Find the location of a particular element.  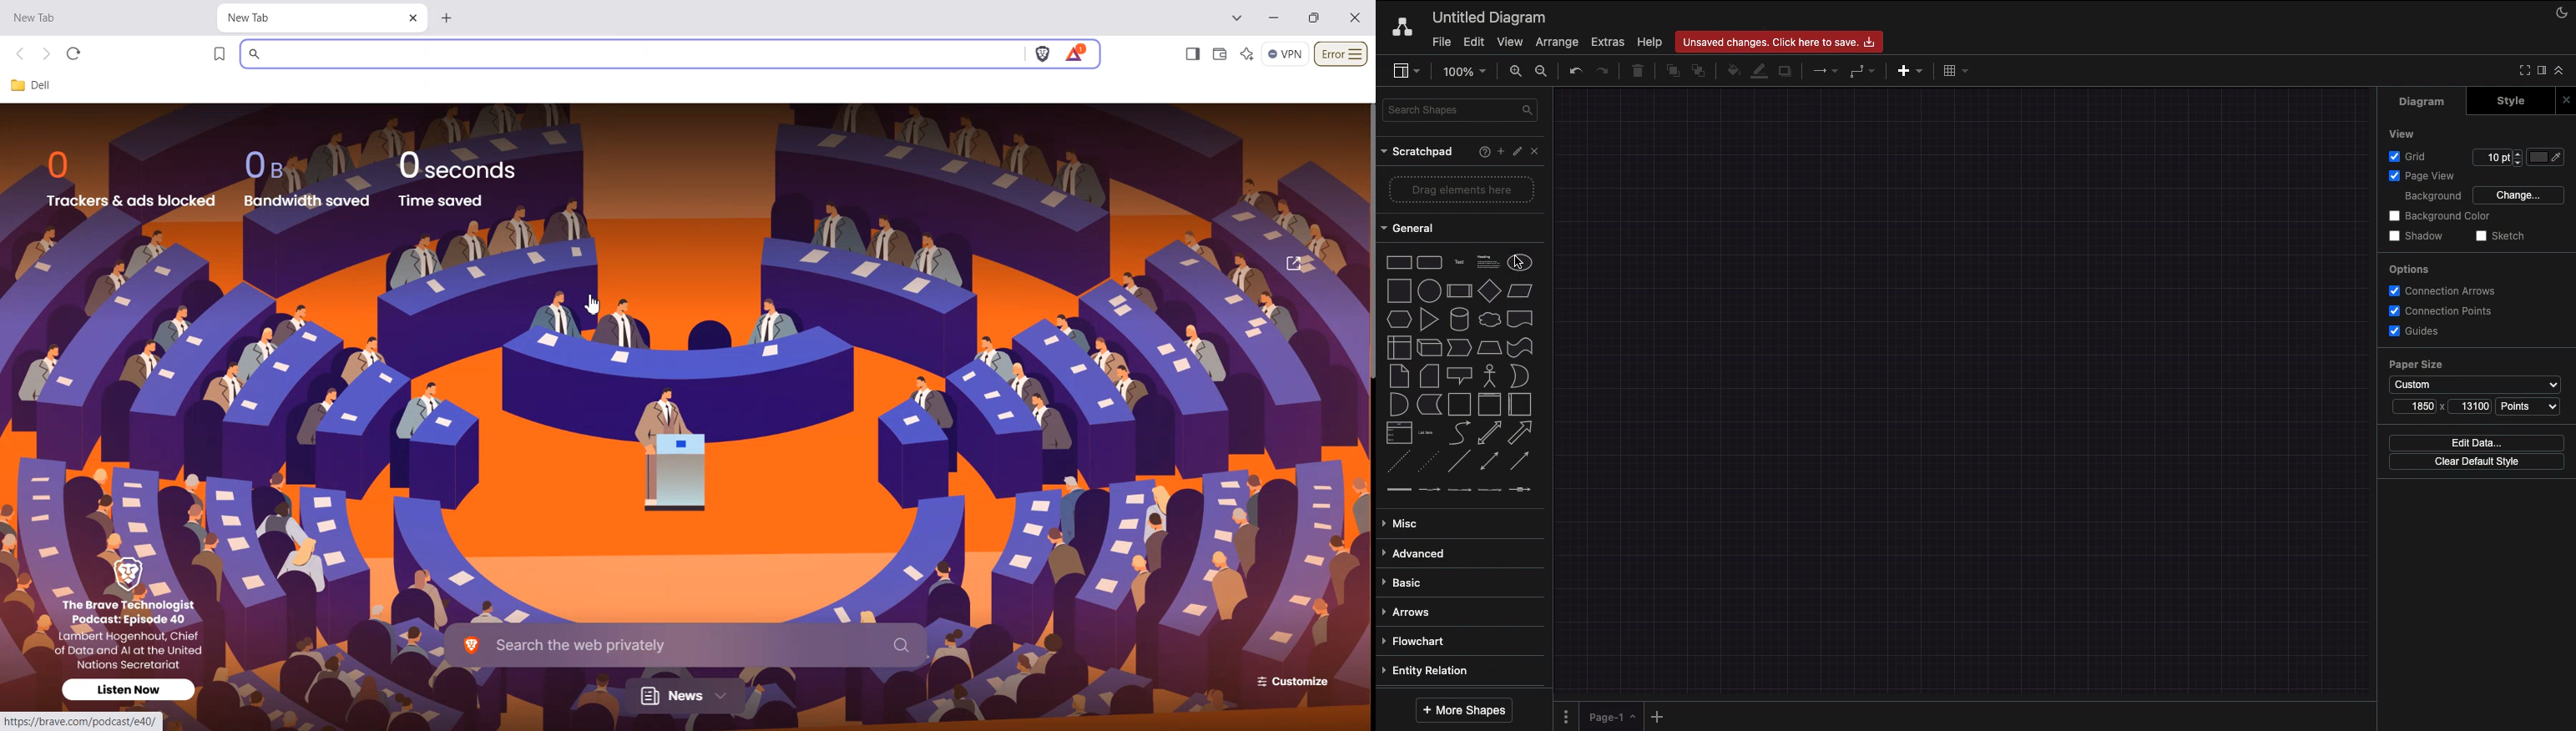

connector 3 is located at coordinates (1457, 489).